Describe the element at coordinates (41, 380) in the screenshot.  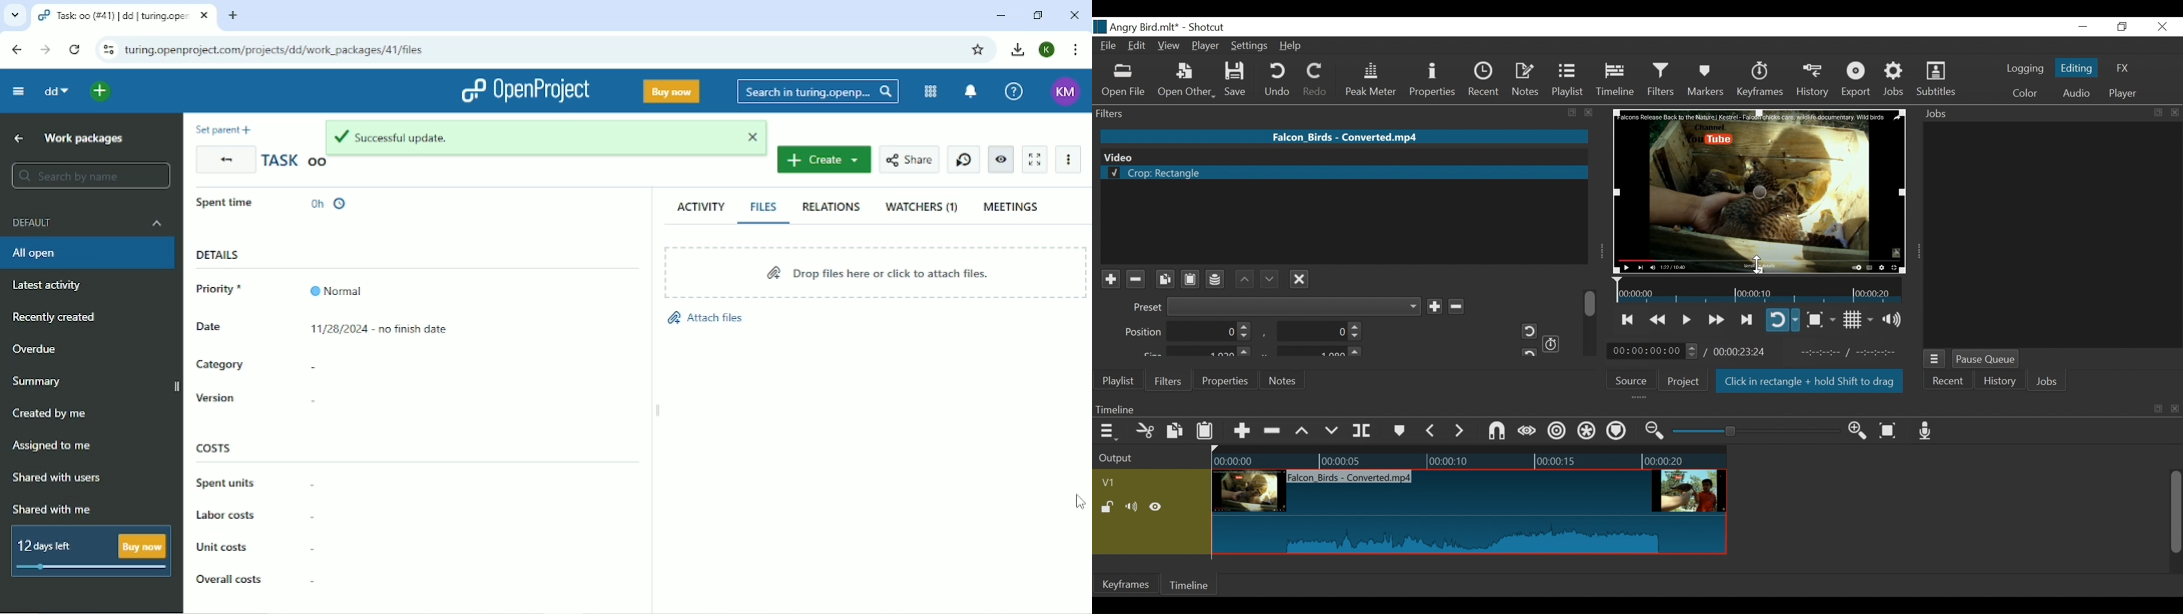
I see `Summary` at that location.